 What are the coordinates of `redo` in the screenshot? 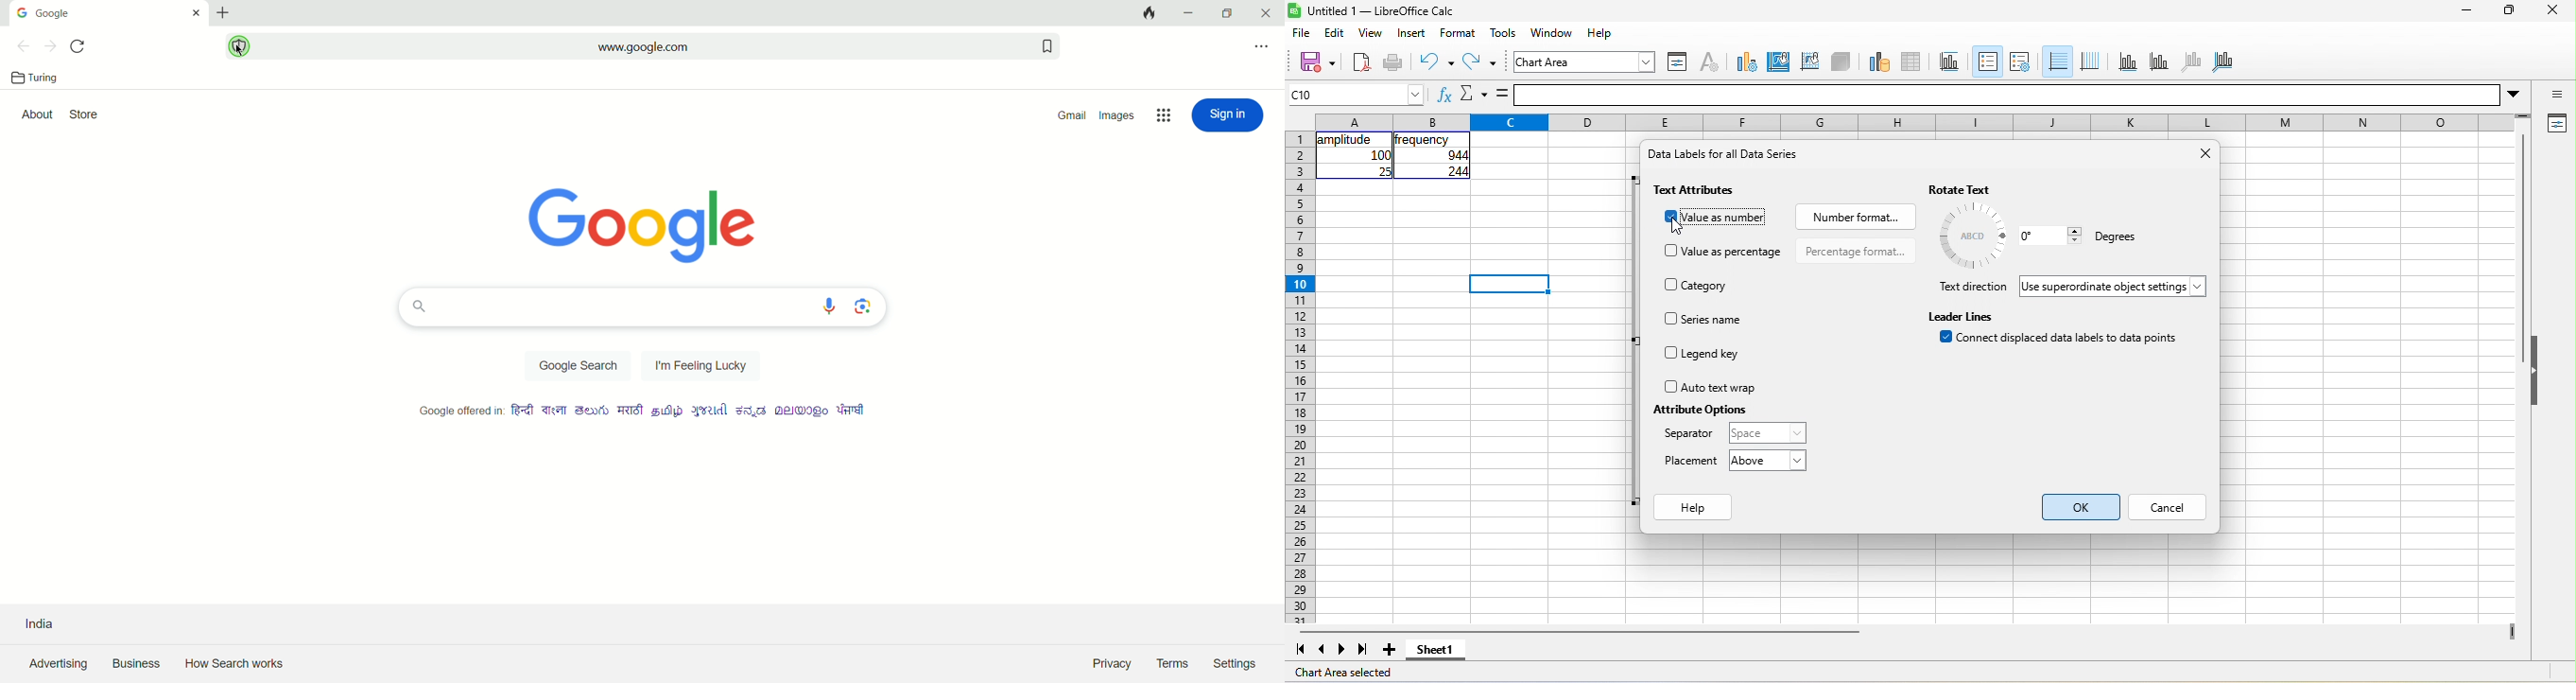 It's located at (1483, 64).